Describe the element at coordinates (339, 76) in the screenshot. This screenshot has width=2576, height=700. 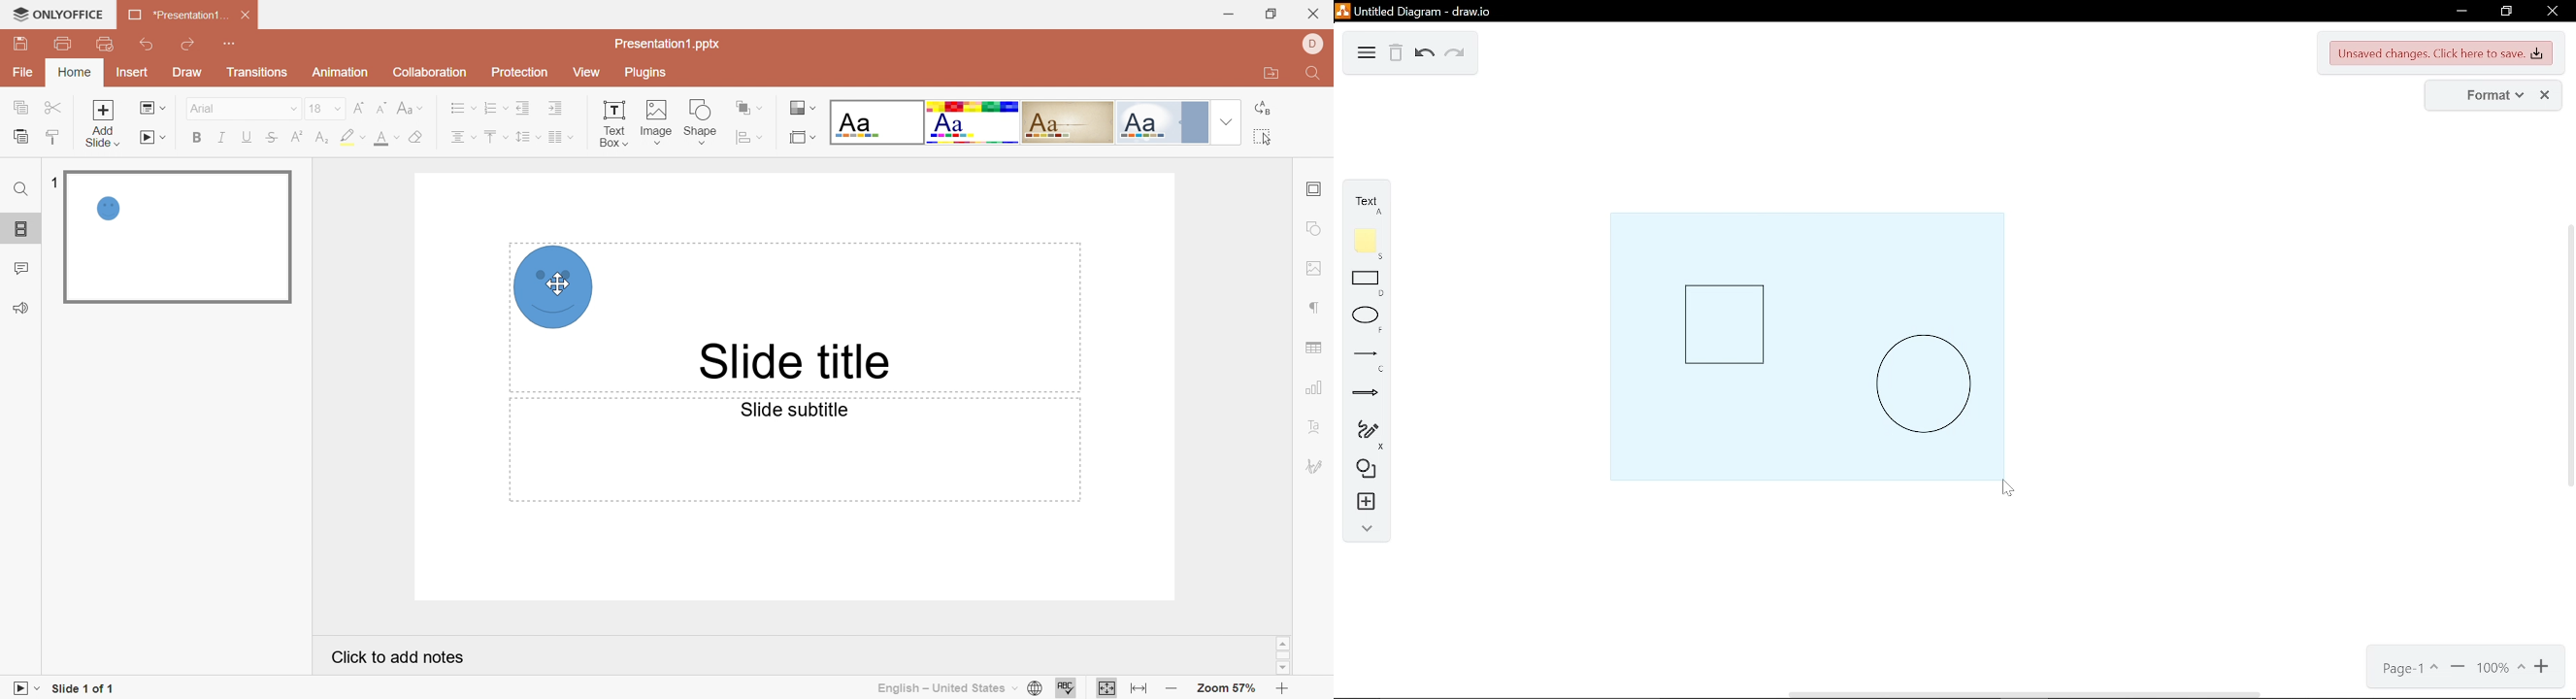
I see `Animation` at that location.